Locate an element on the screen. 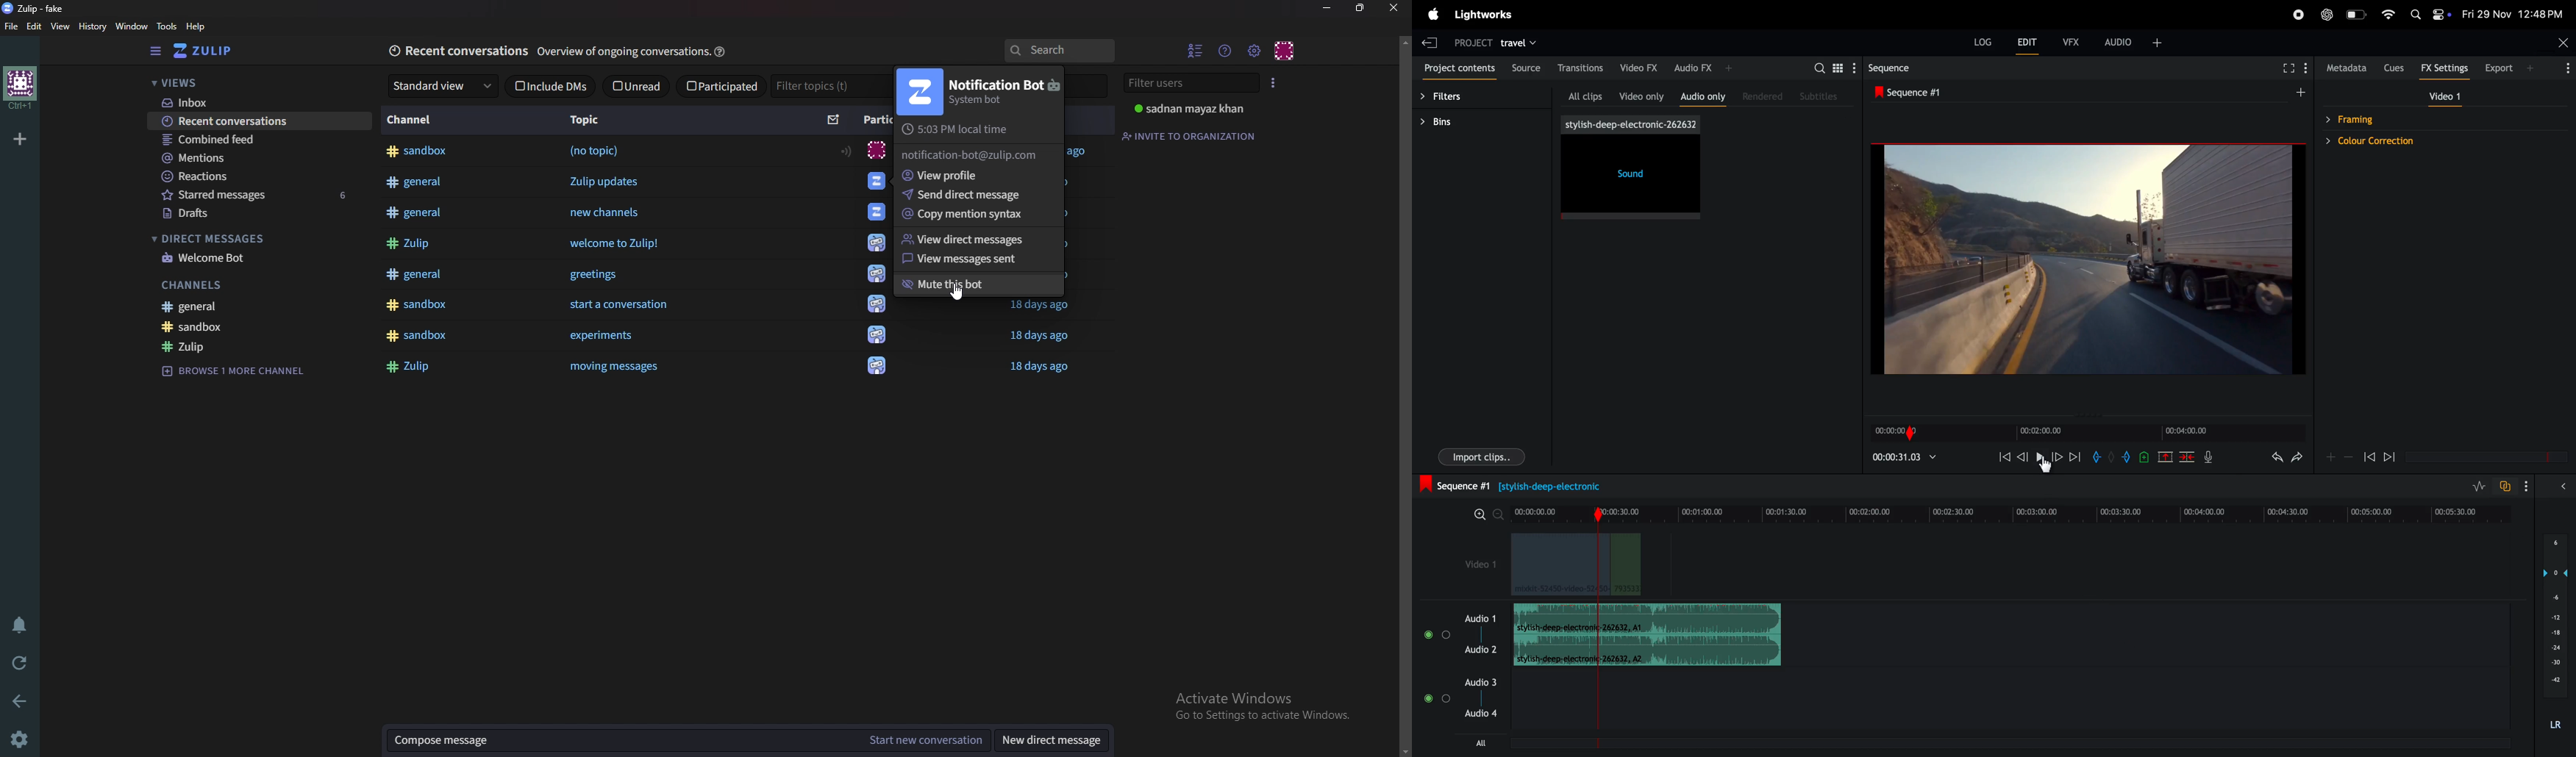 The height and width of the screenshot is (784, 2576). Audio is located at coordinates (1482, 714).